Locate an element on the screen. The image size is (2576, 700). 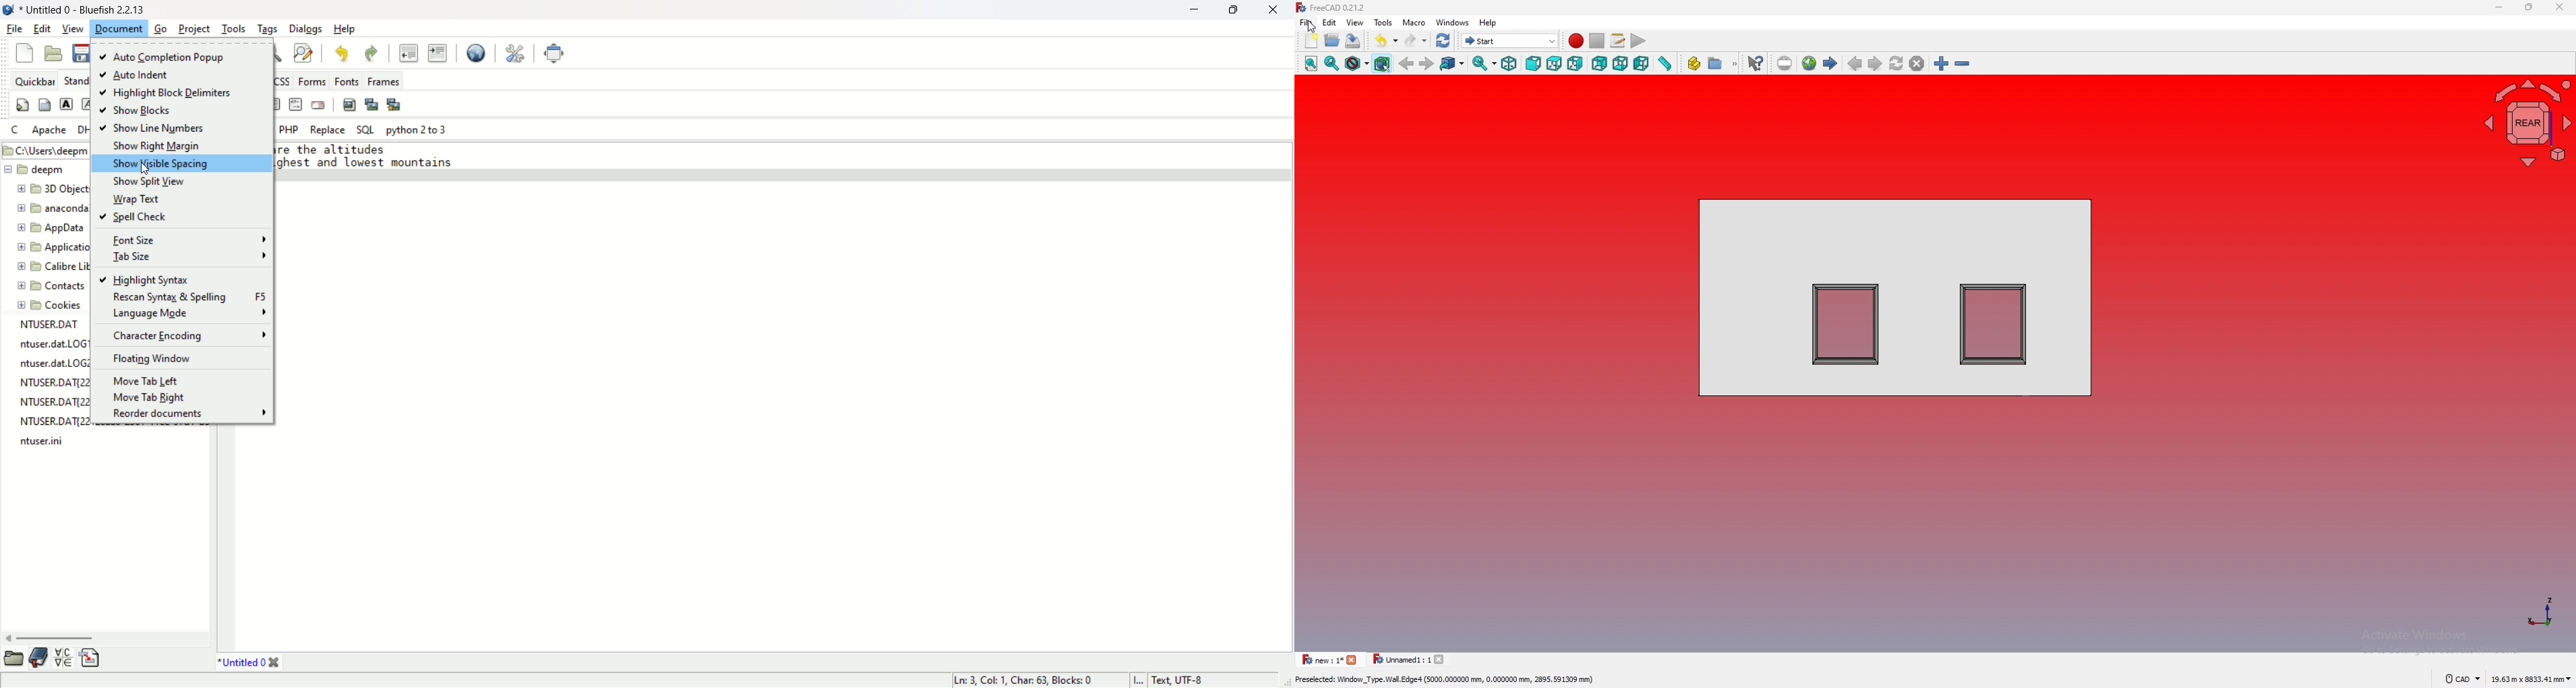
move tab left is located at coordinates (147, 380).